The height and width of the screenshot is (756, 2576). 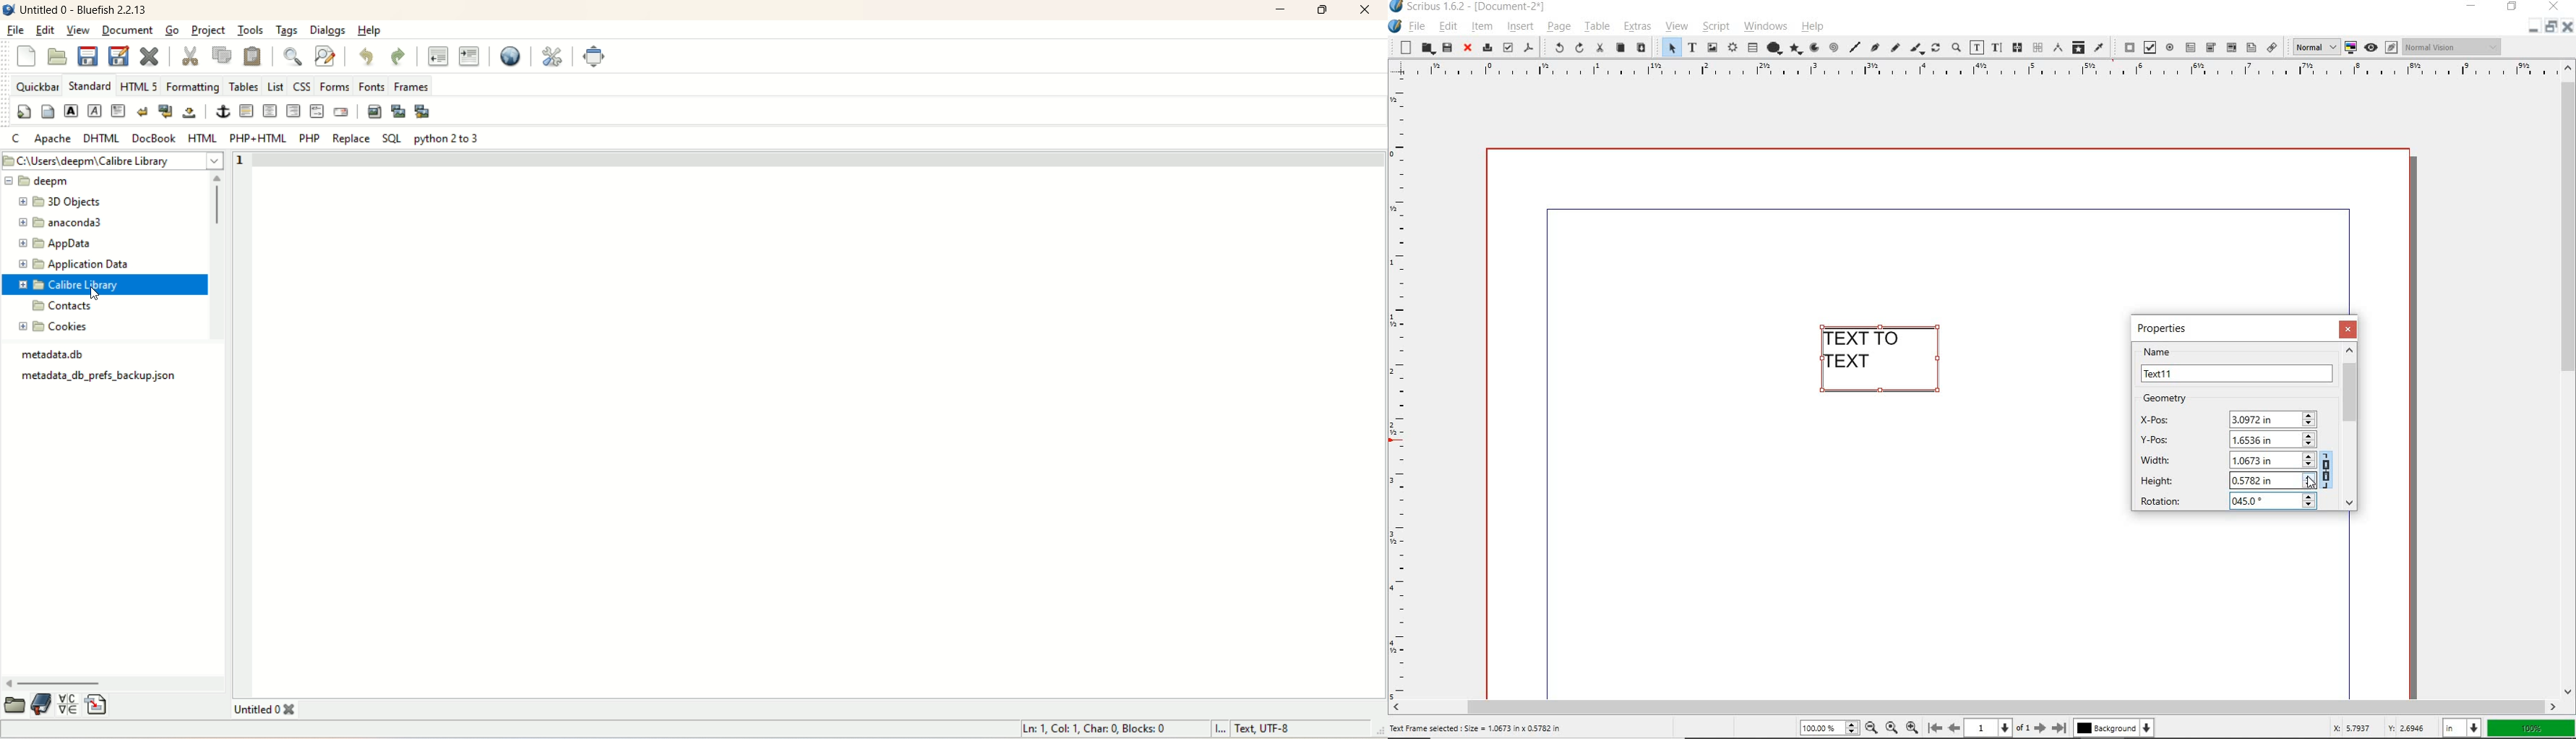 What do you see at coordinates (1553, 48) in the screenshot?
I see `undo` at bounding box center [1553, 48].